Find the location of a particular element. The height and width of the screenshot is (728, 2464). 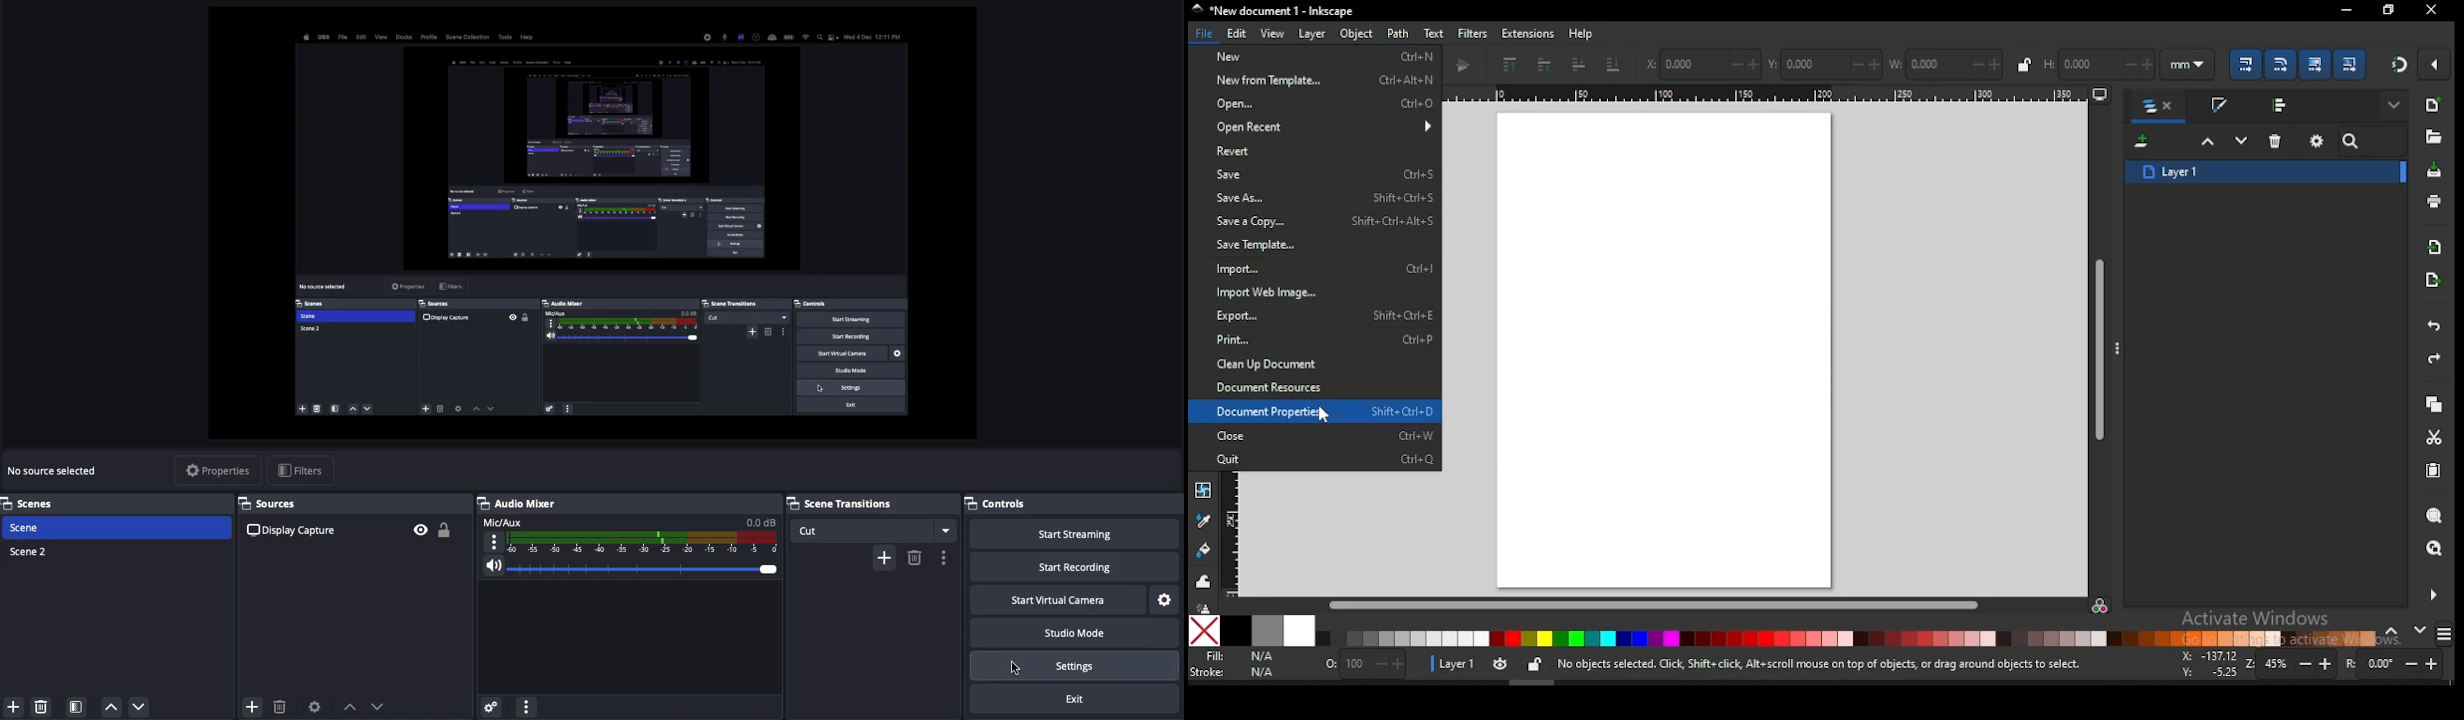

new layer is located at coordinates (2144, 143).